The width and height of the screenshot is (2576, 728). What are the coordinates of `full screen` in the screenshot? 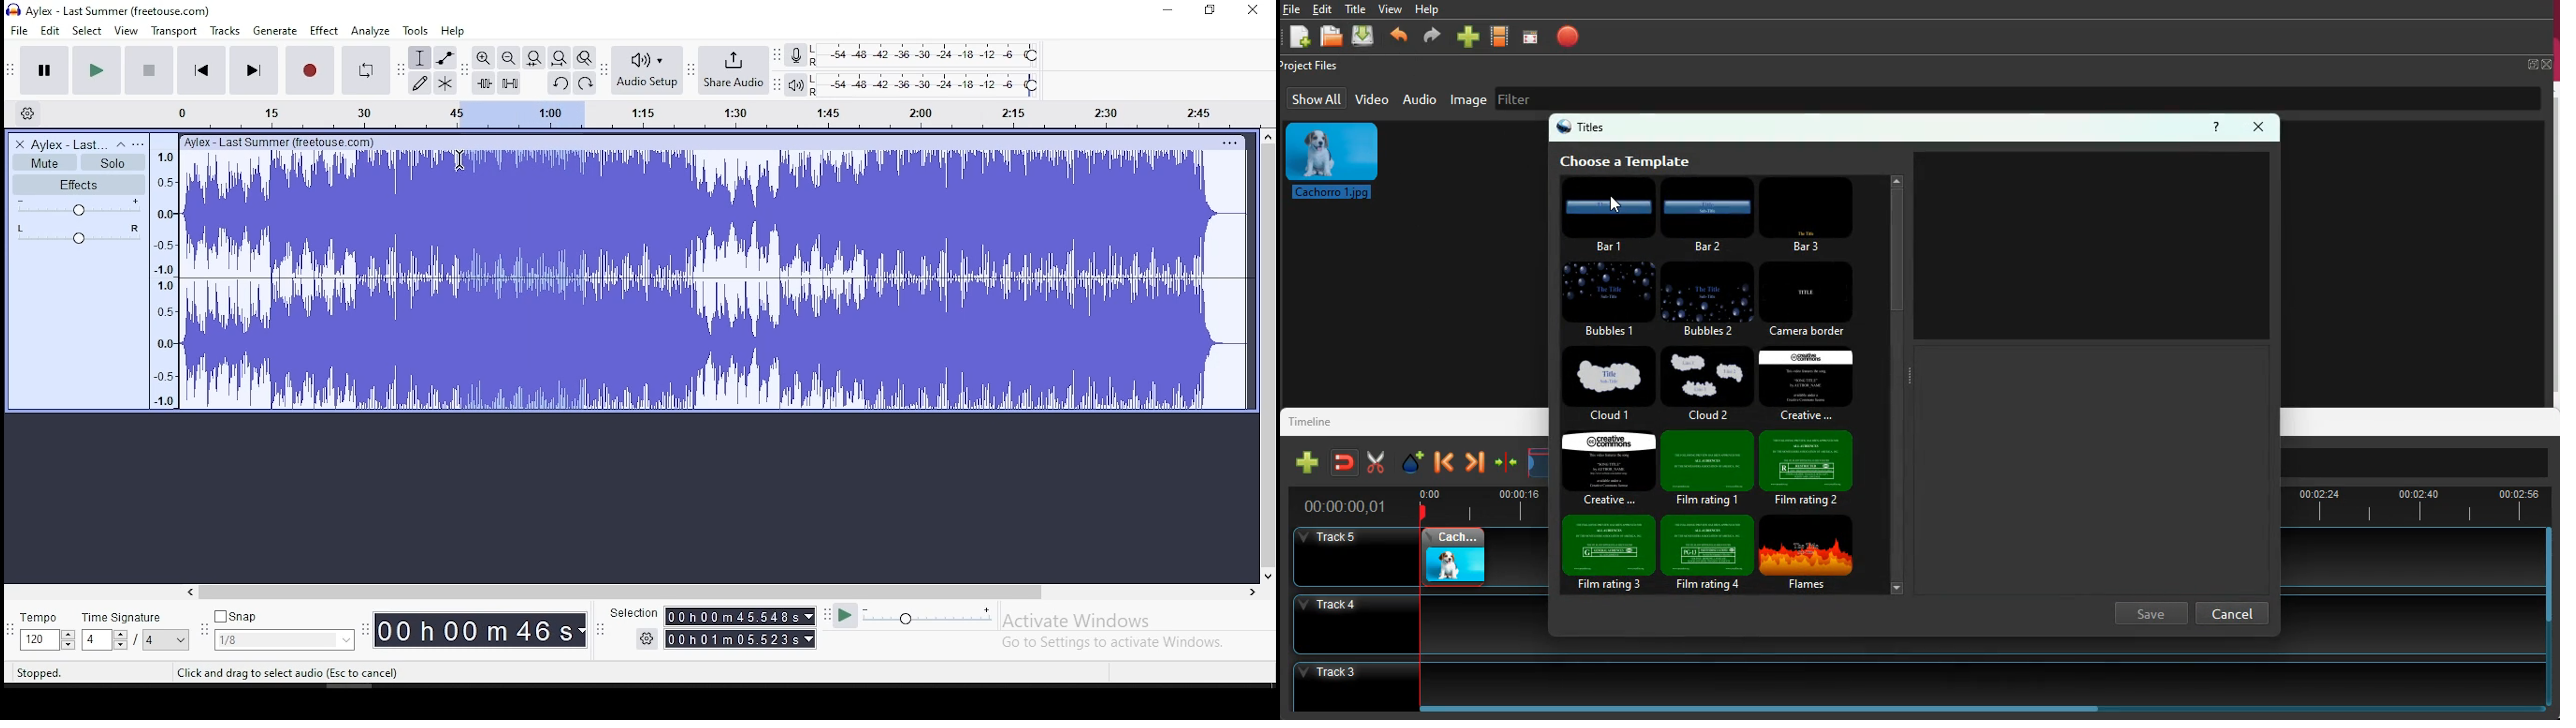 It's located at (2540, 64).